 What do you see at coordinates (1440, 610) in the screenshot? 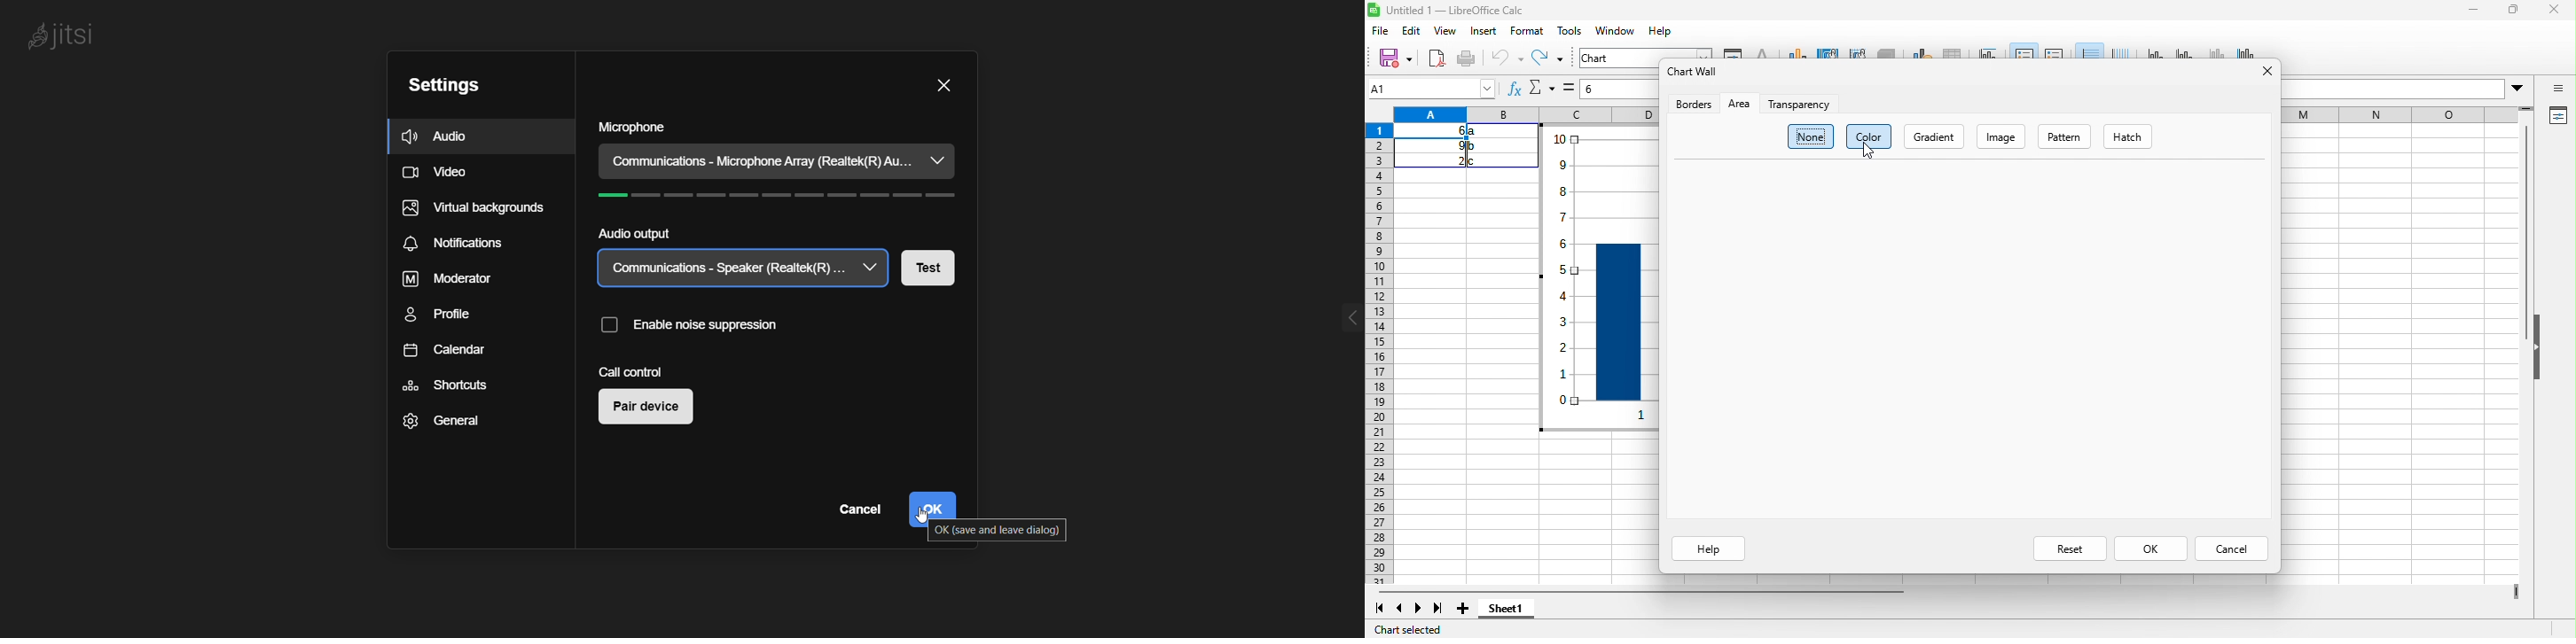
I see `last` at bounding box center [1440, 610].